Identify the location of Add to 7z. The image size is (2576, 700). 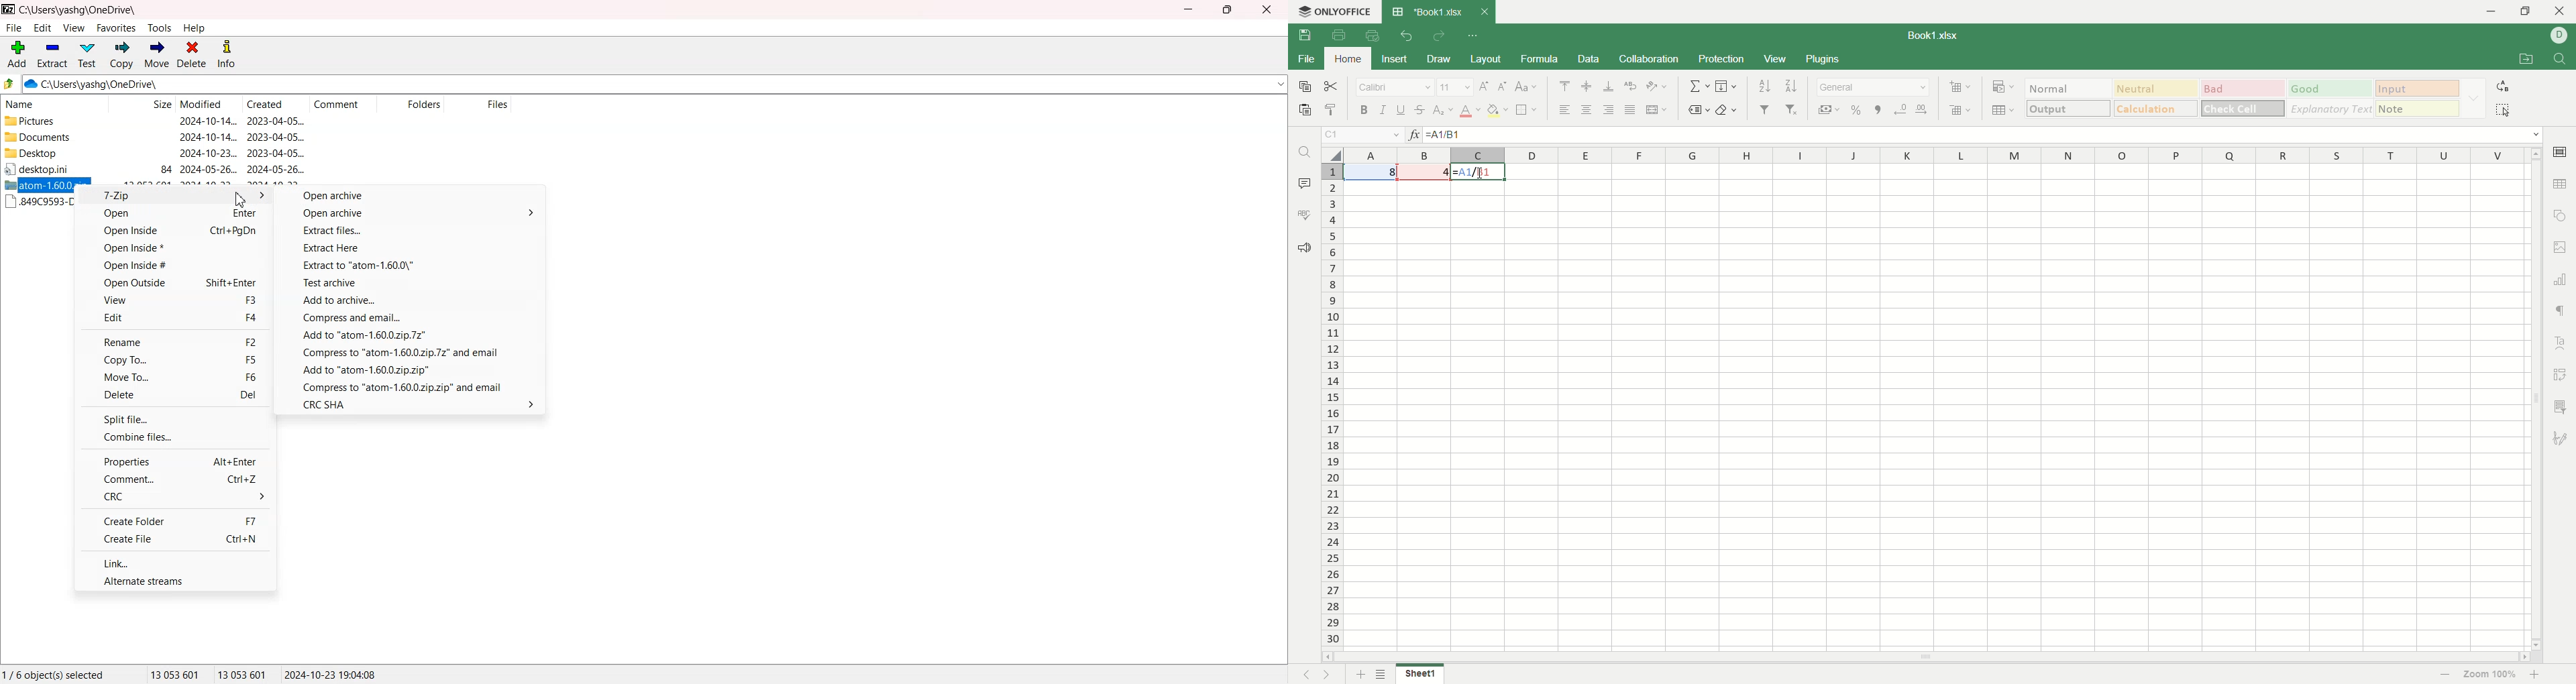
(412, 335).